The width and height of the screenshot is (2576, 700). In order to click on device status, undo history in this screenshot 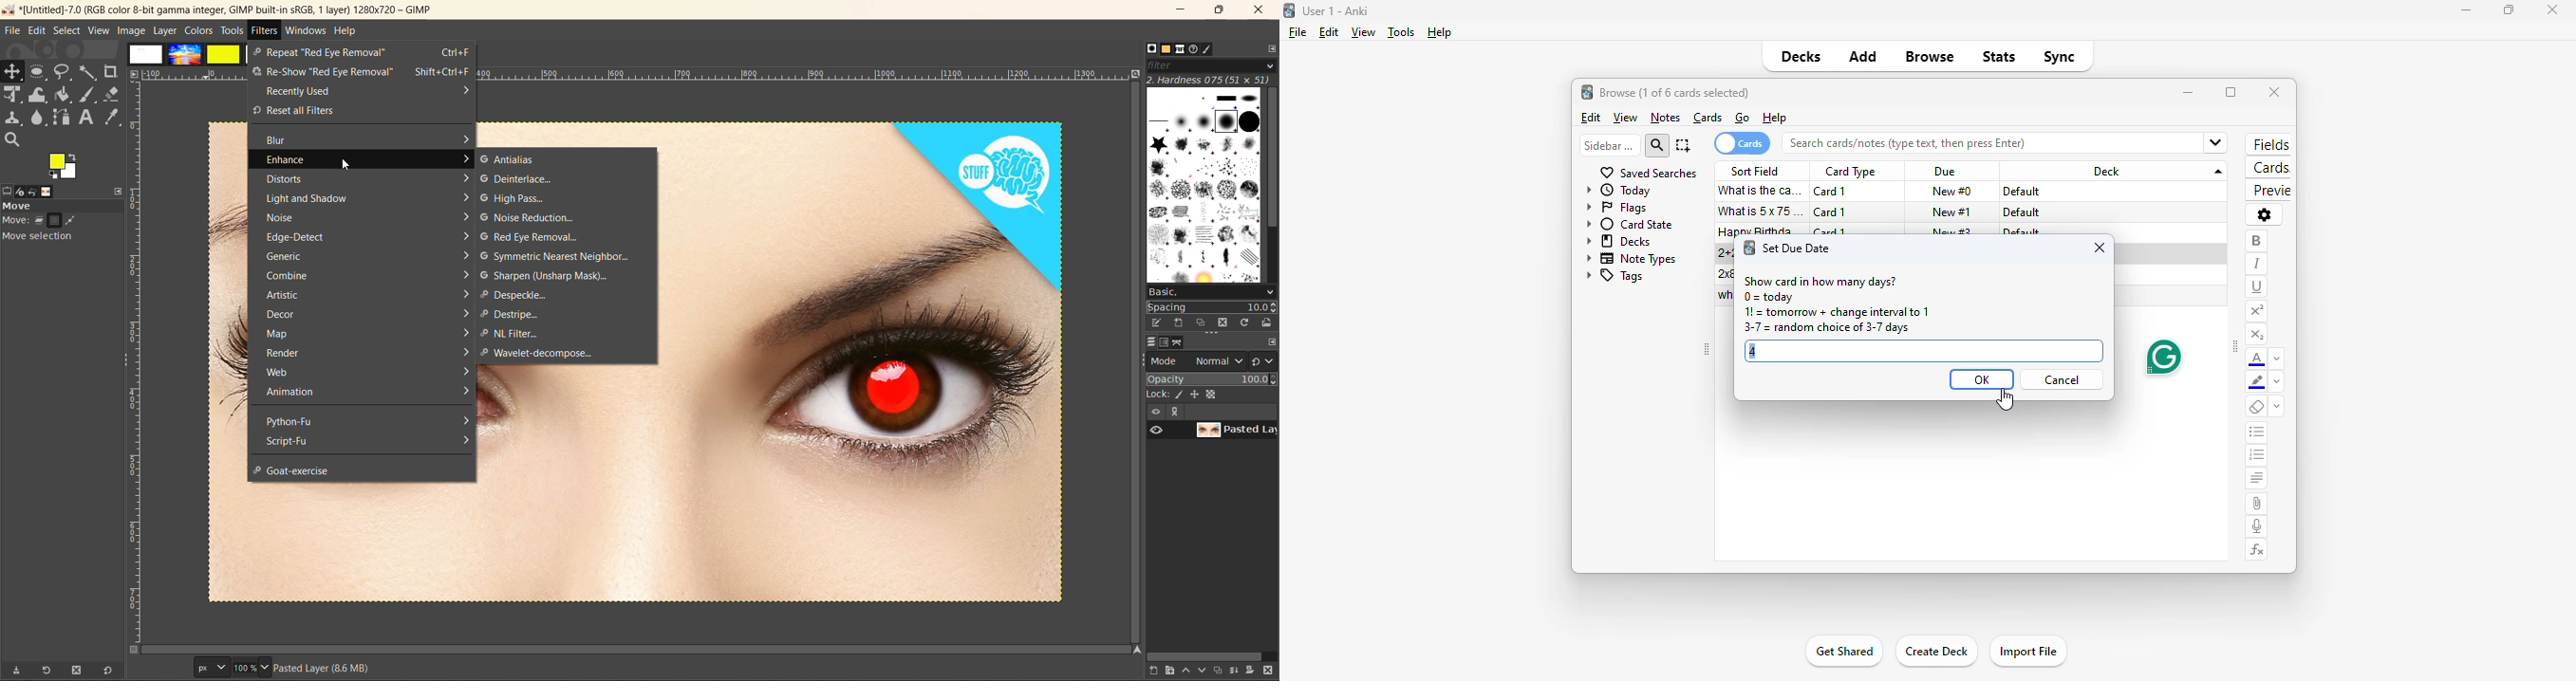, I will do `click(28, 192)`.